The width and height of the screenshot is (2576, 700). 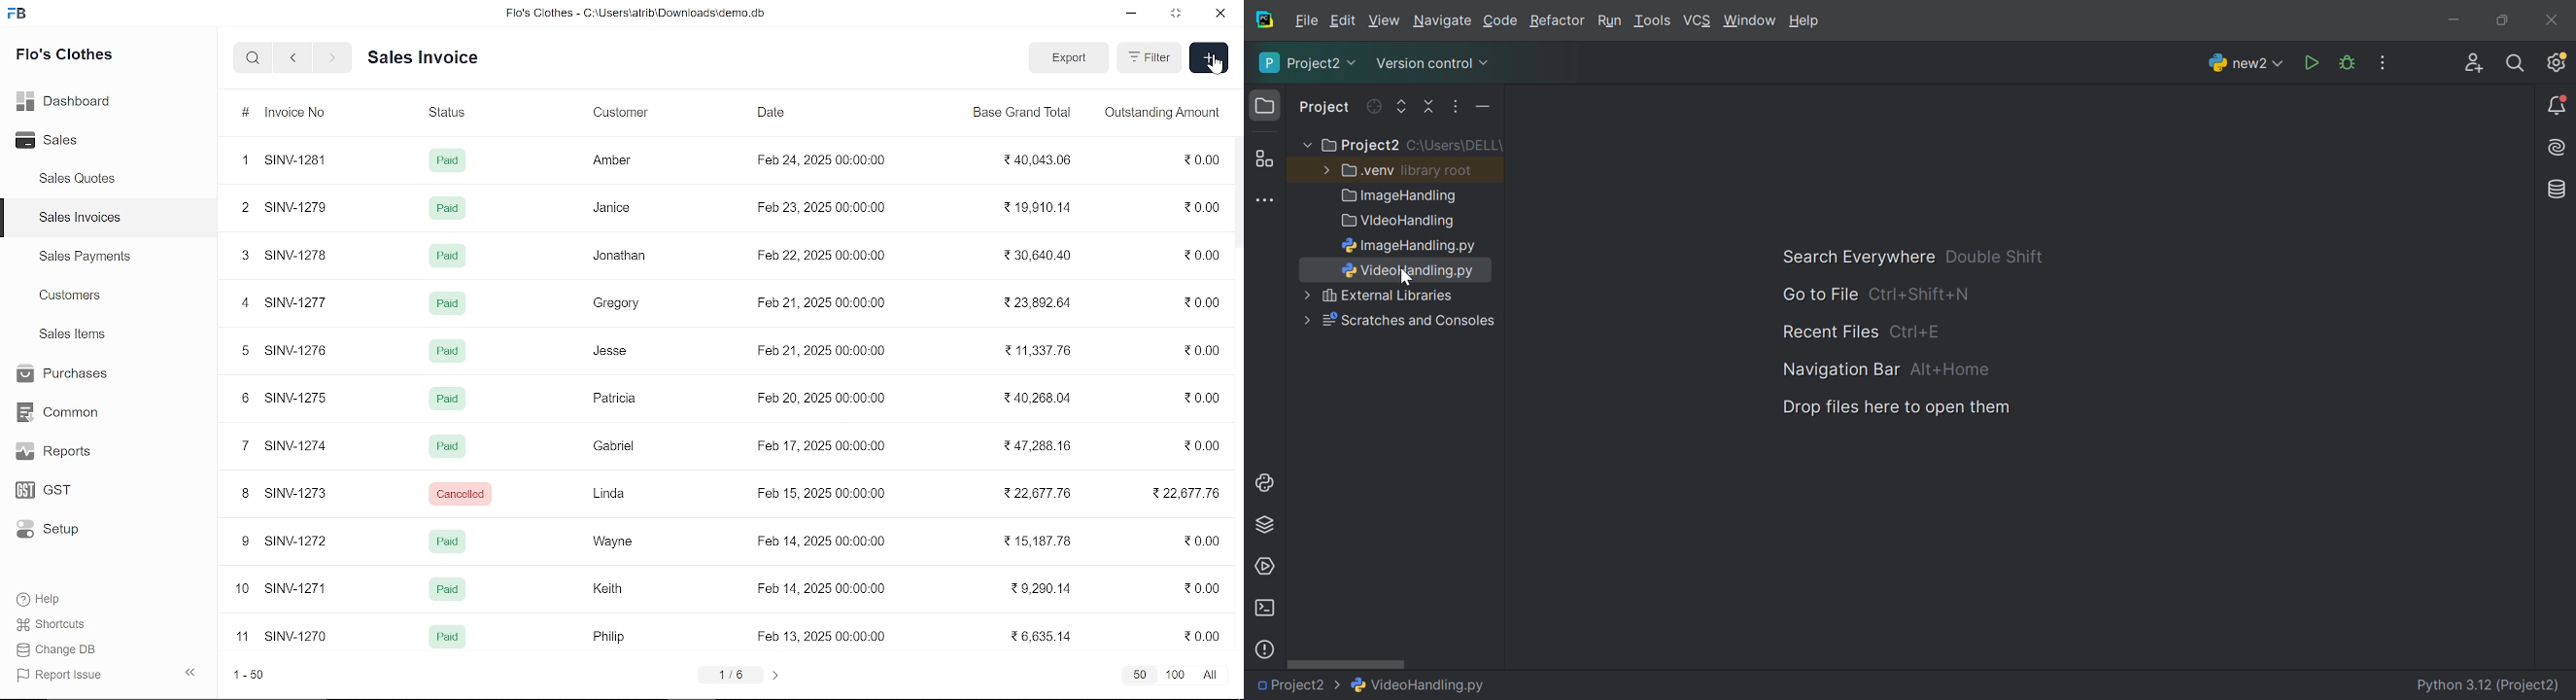 What do you see at coordinates (1819, 294) in the screenshot?
I see `Go to File` at bounding box center [1819, 294].